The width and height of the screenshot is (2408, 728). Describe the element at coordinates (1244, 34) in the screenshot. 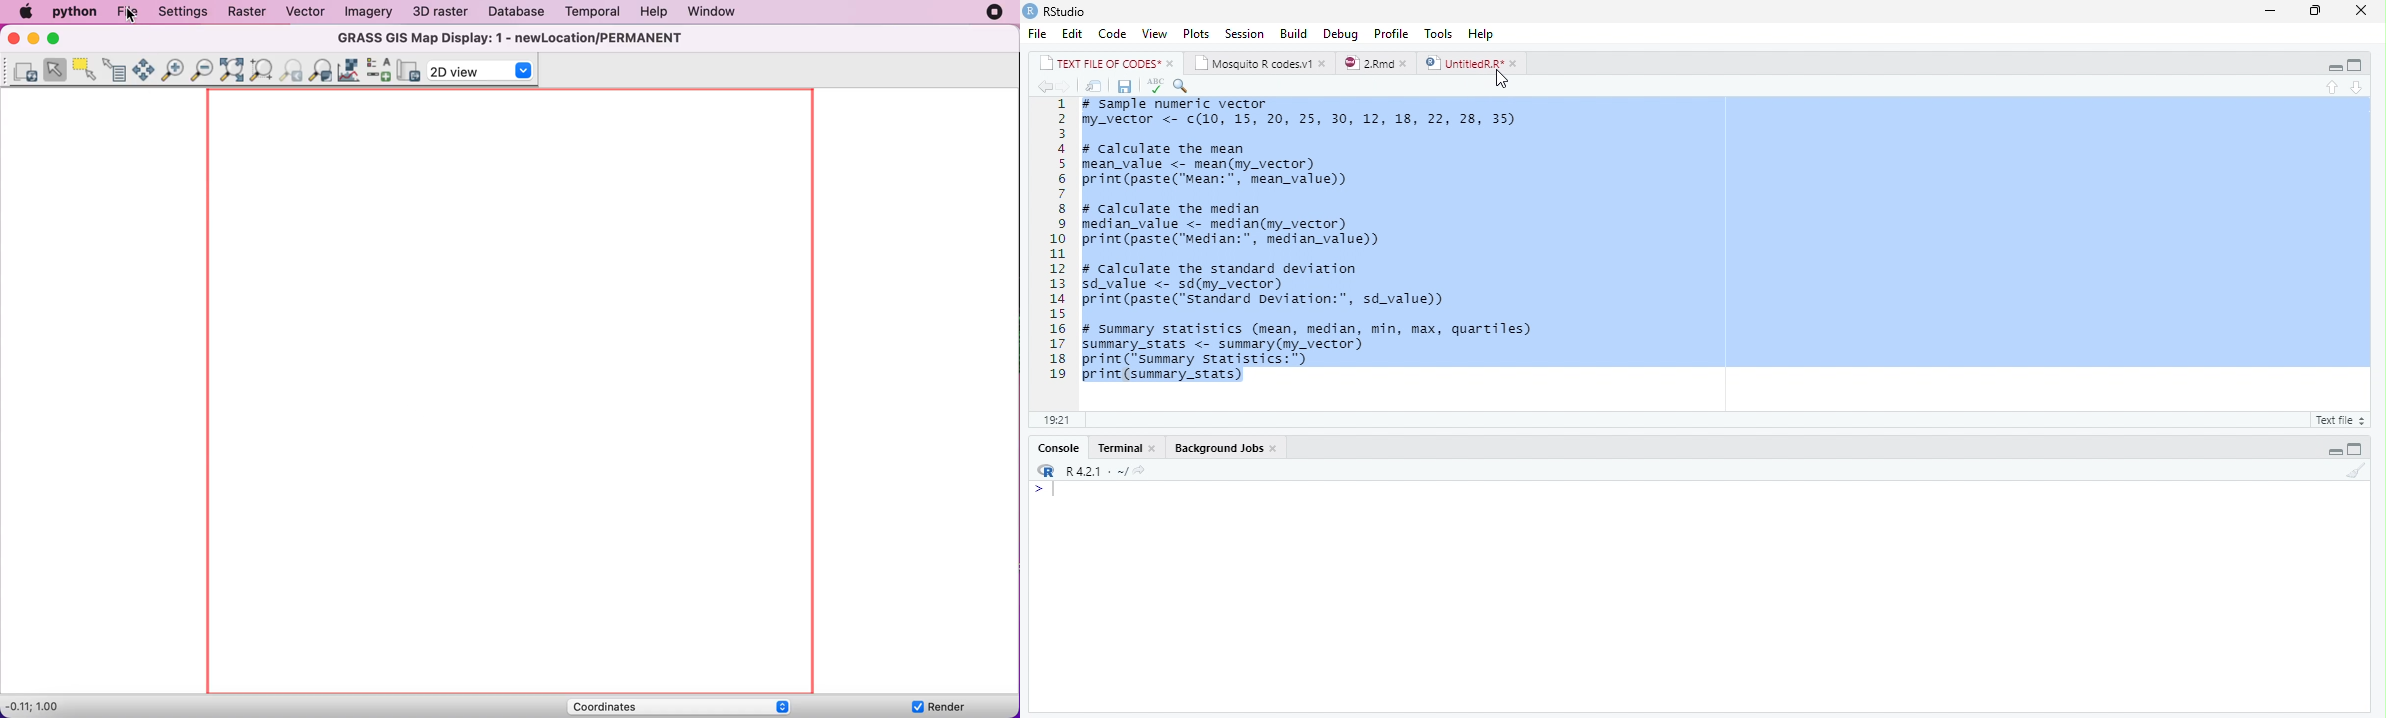

I see `session` at that location.